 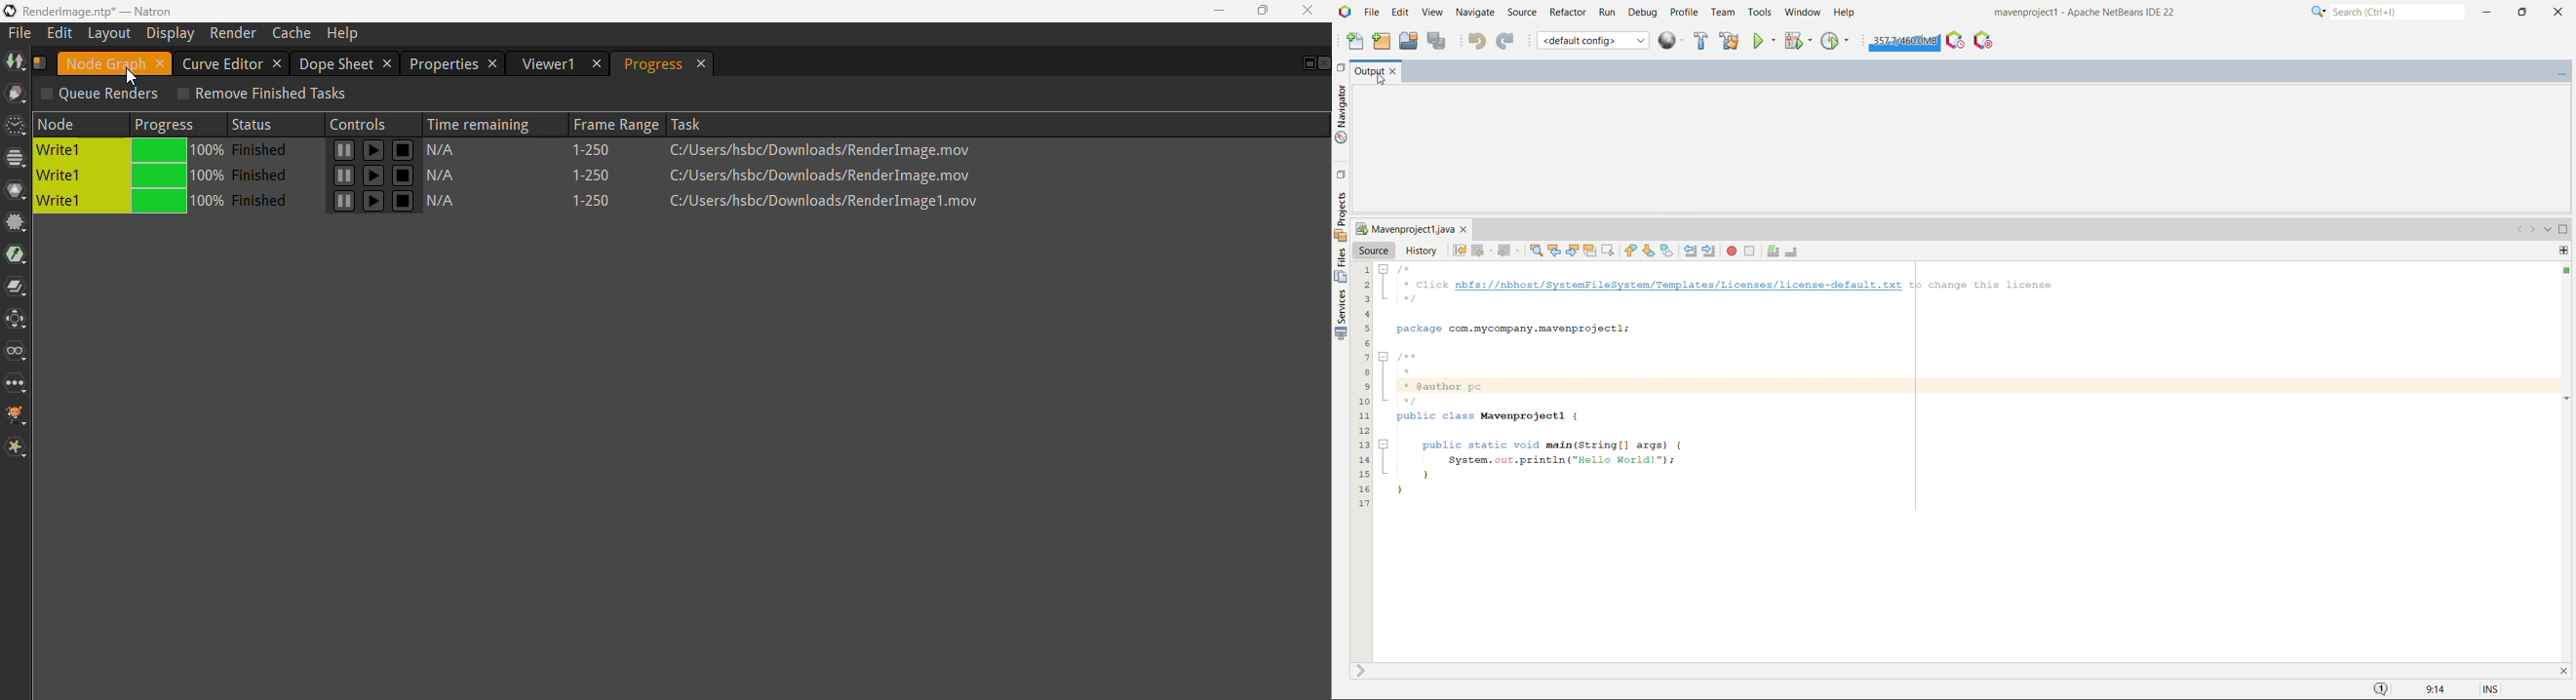 I want to click on play, so click(x=343, y=176).